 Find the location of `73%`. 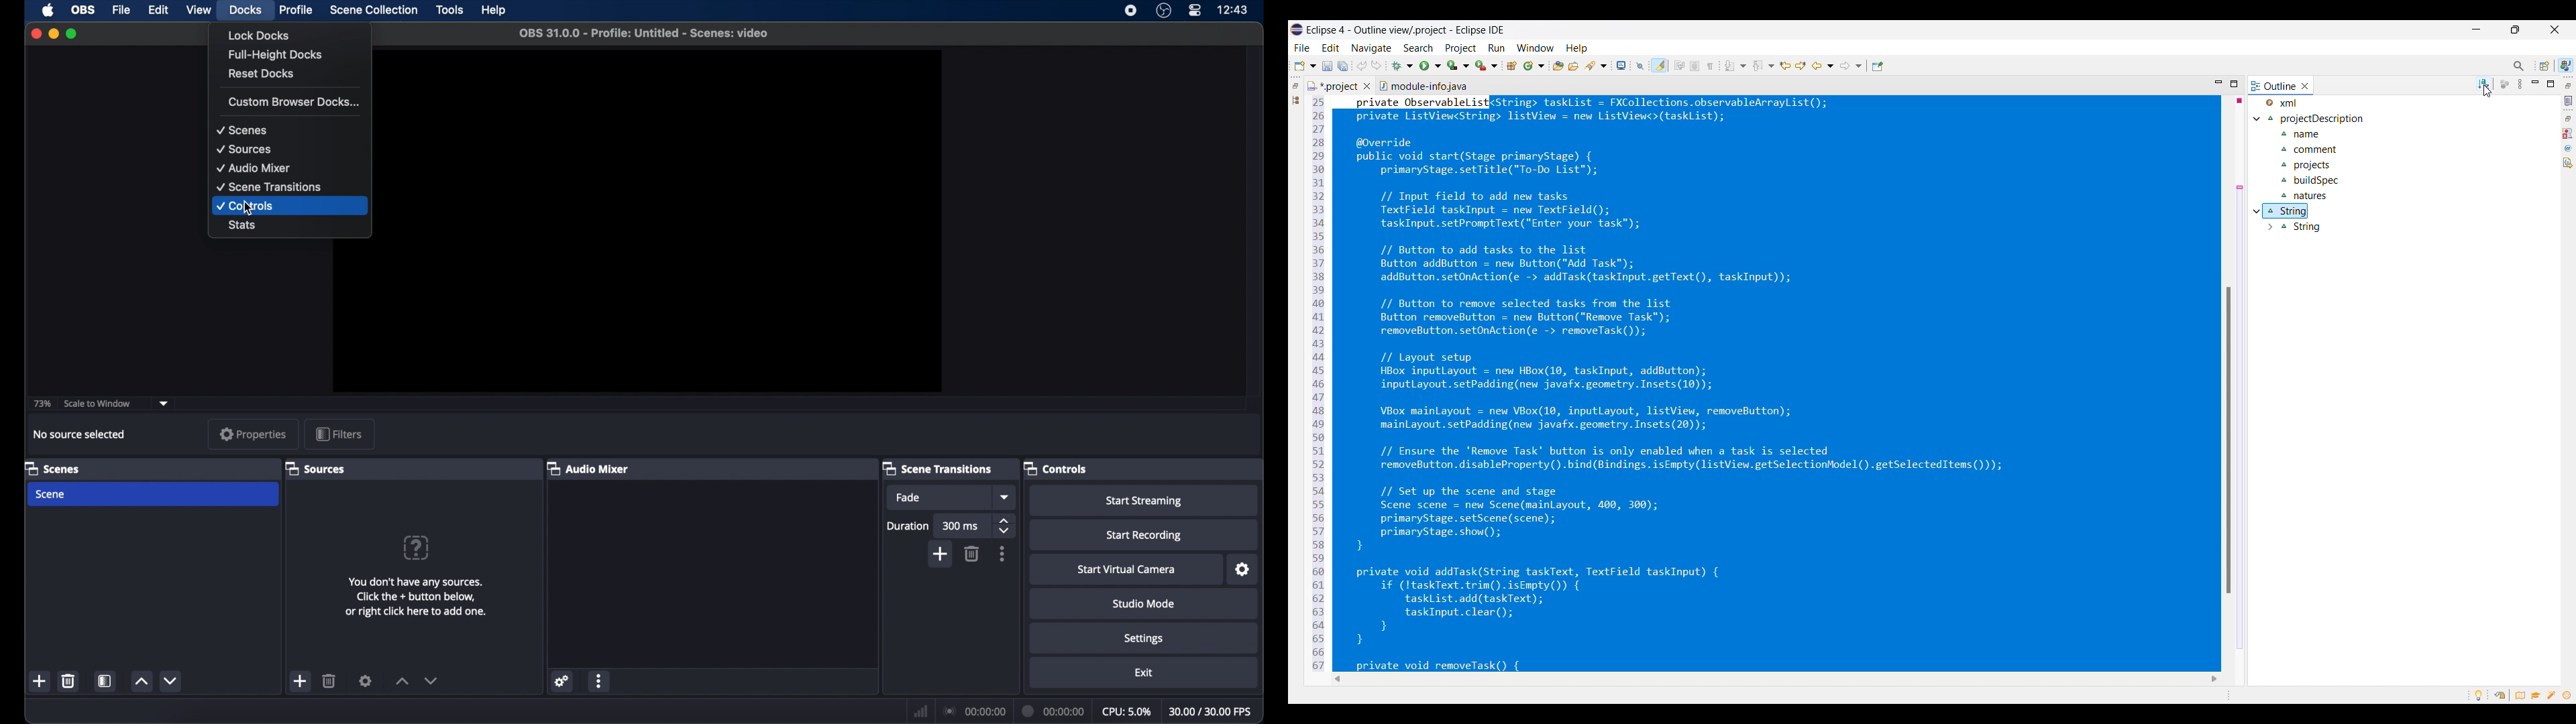

73% is located at coordinates (42, 403).